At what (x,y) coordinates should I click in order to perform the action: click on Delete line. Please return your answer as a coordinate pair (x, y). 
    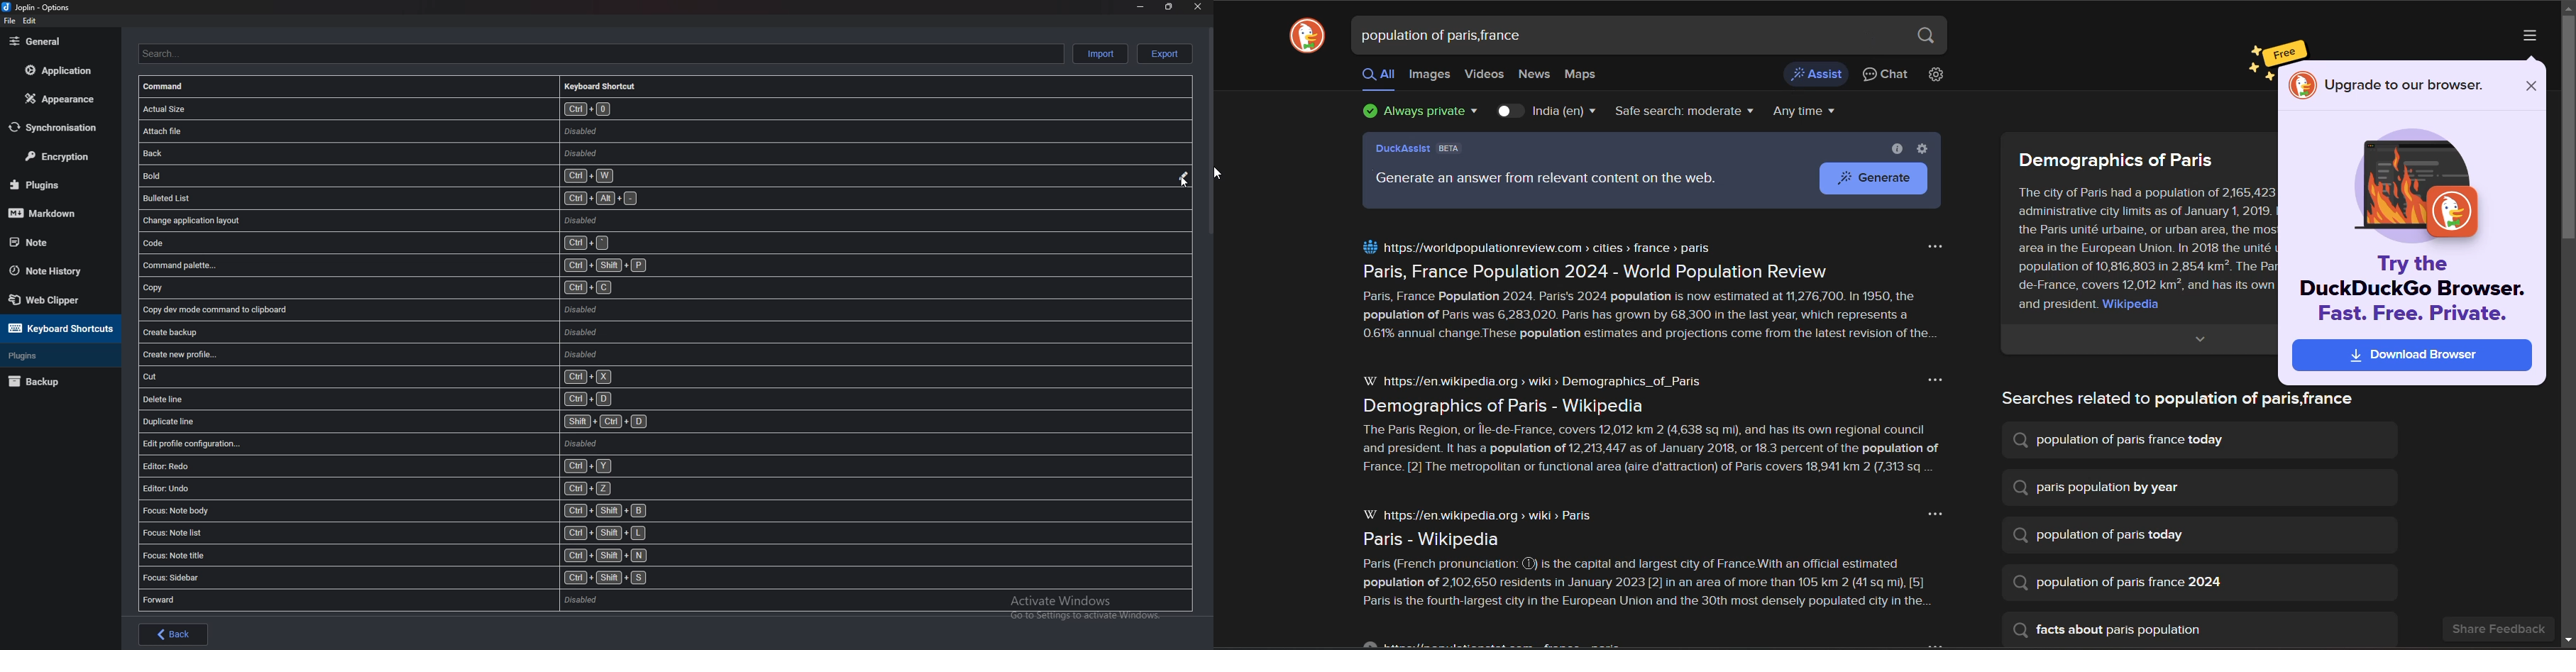
    Looking at the image, I should click on (380, 398).